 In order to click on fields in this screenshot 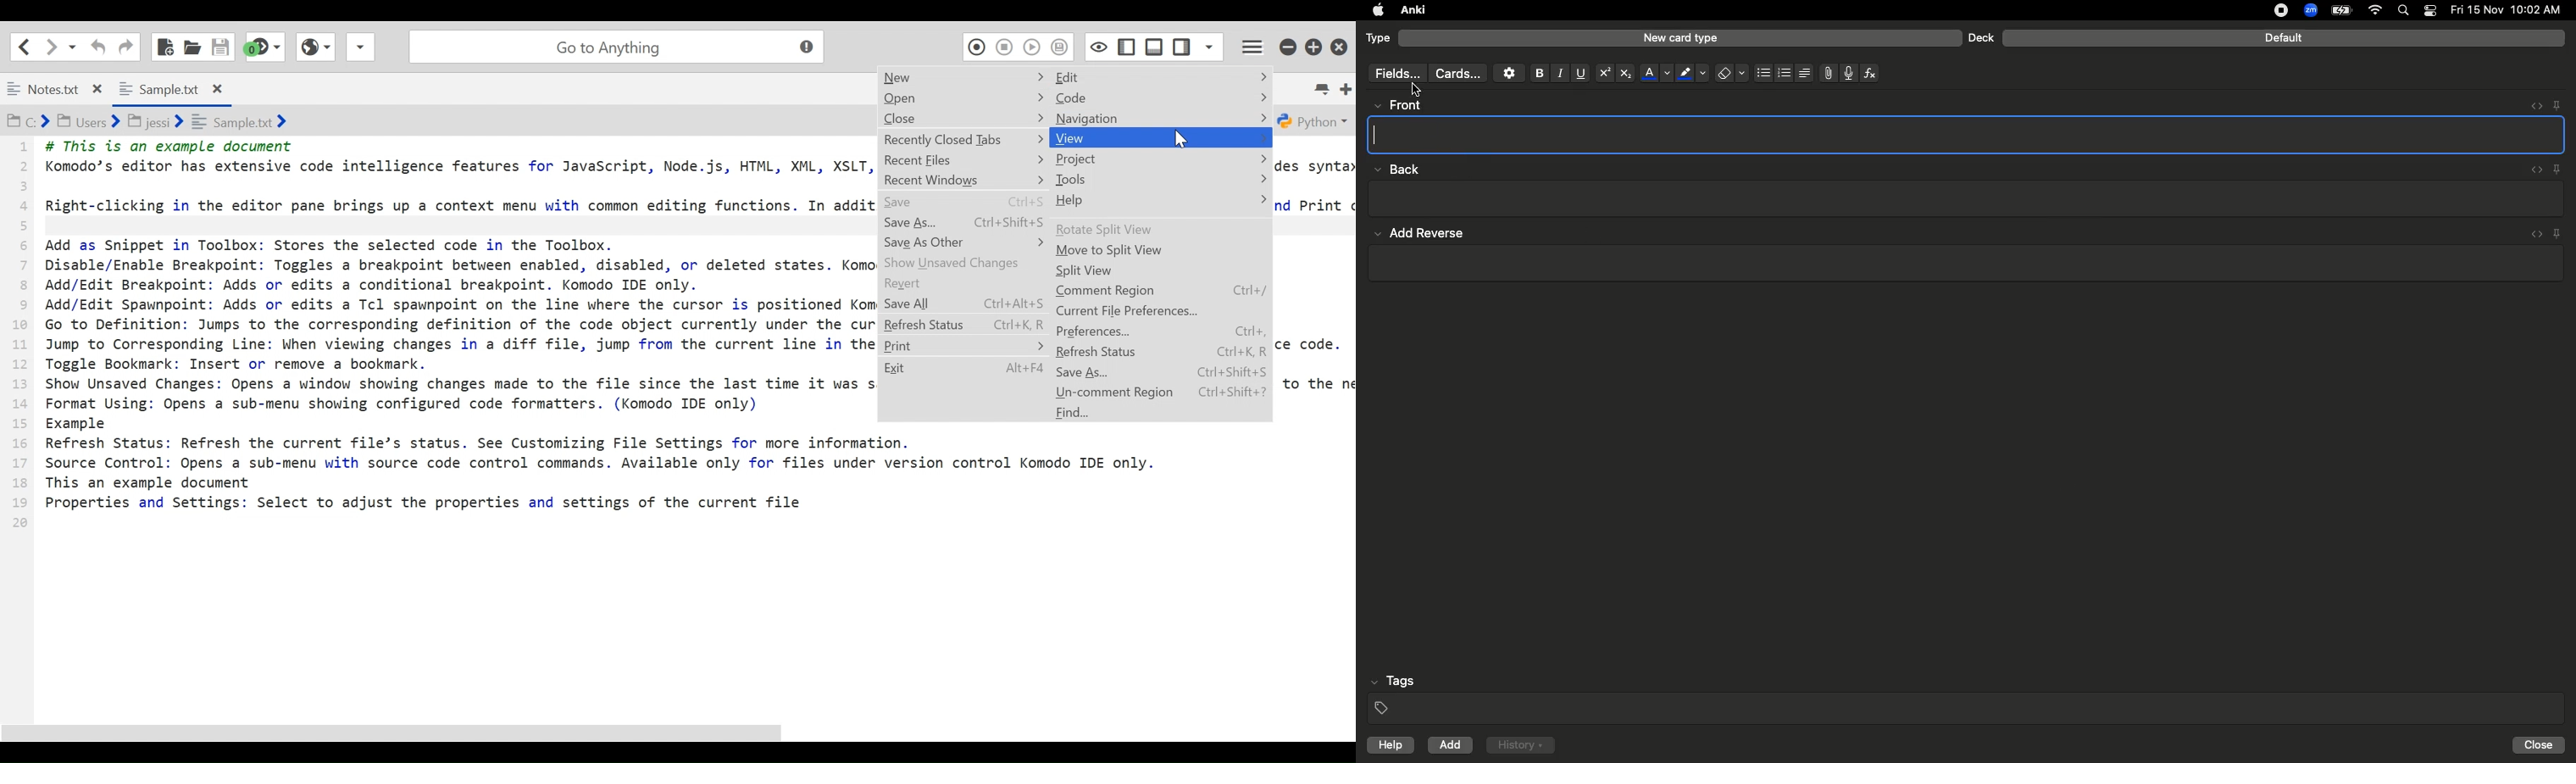, I will do `click(1393, 74)`.